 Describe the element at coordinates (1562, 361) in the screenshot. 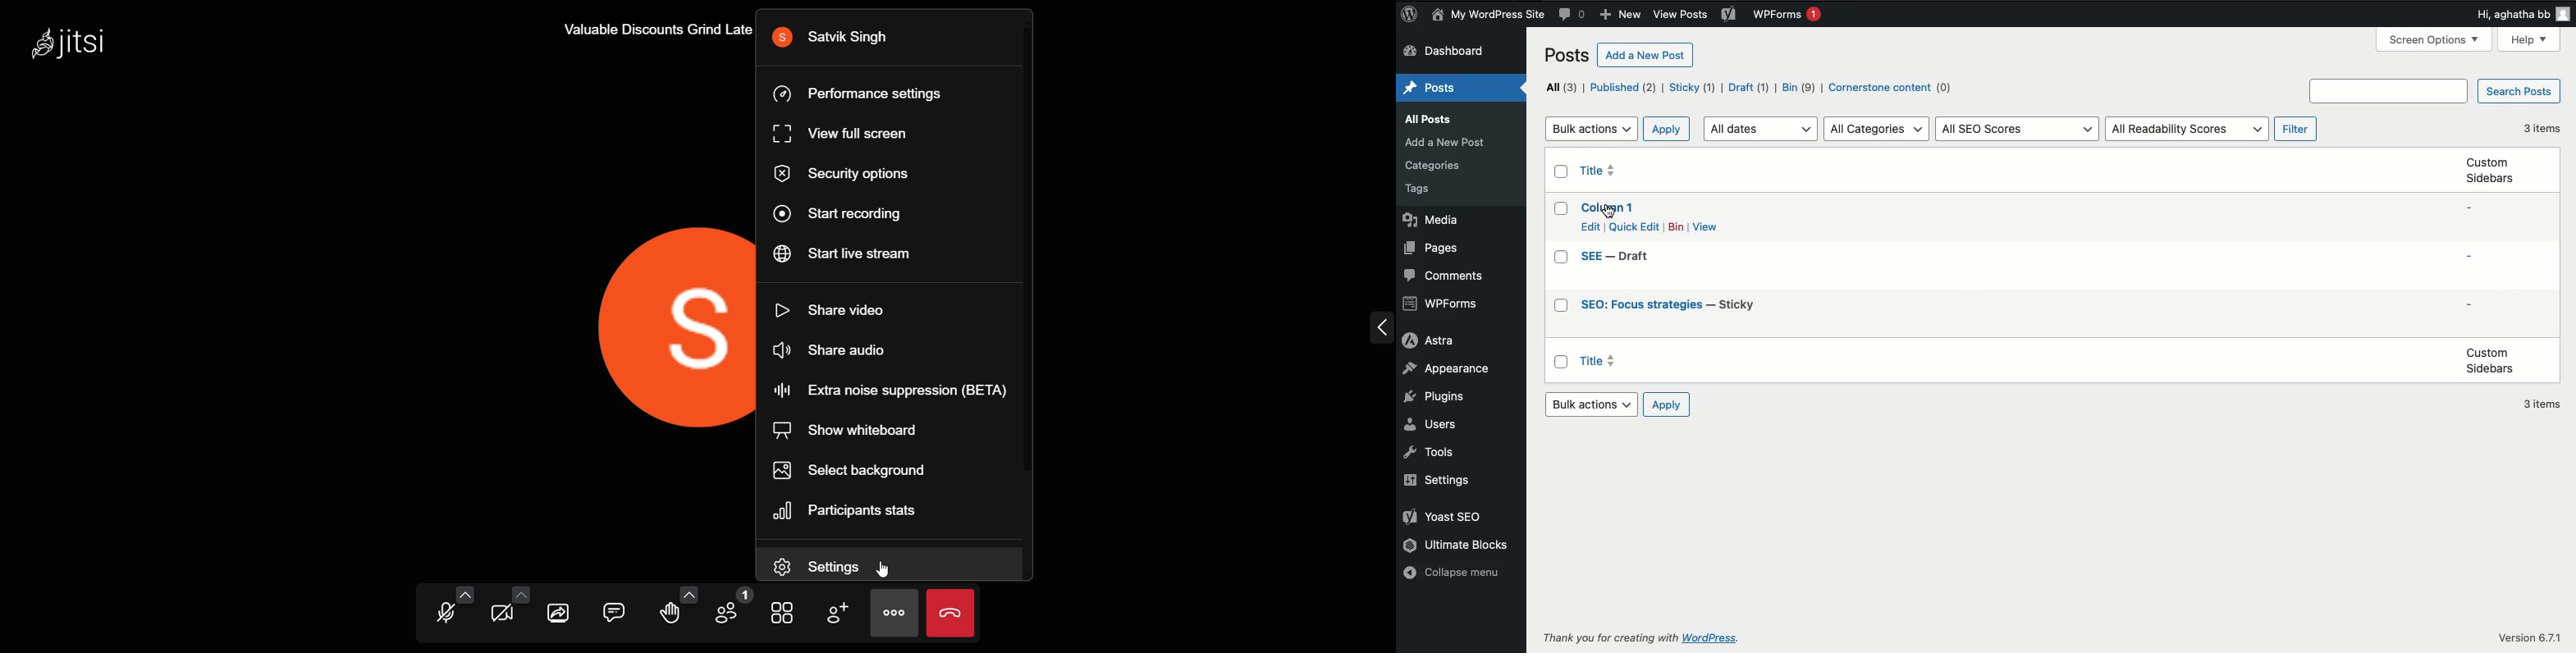

I see `Checkbox` at that location.